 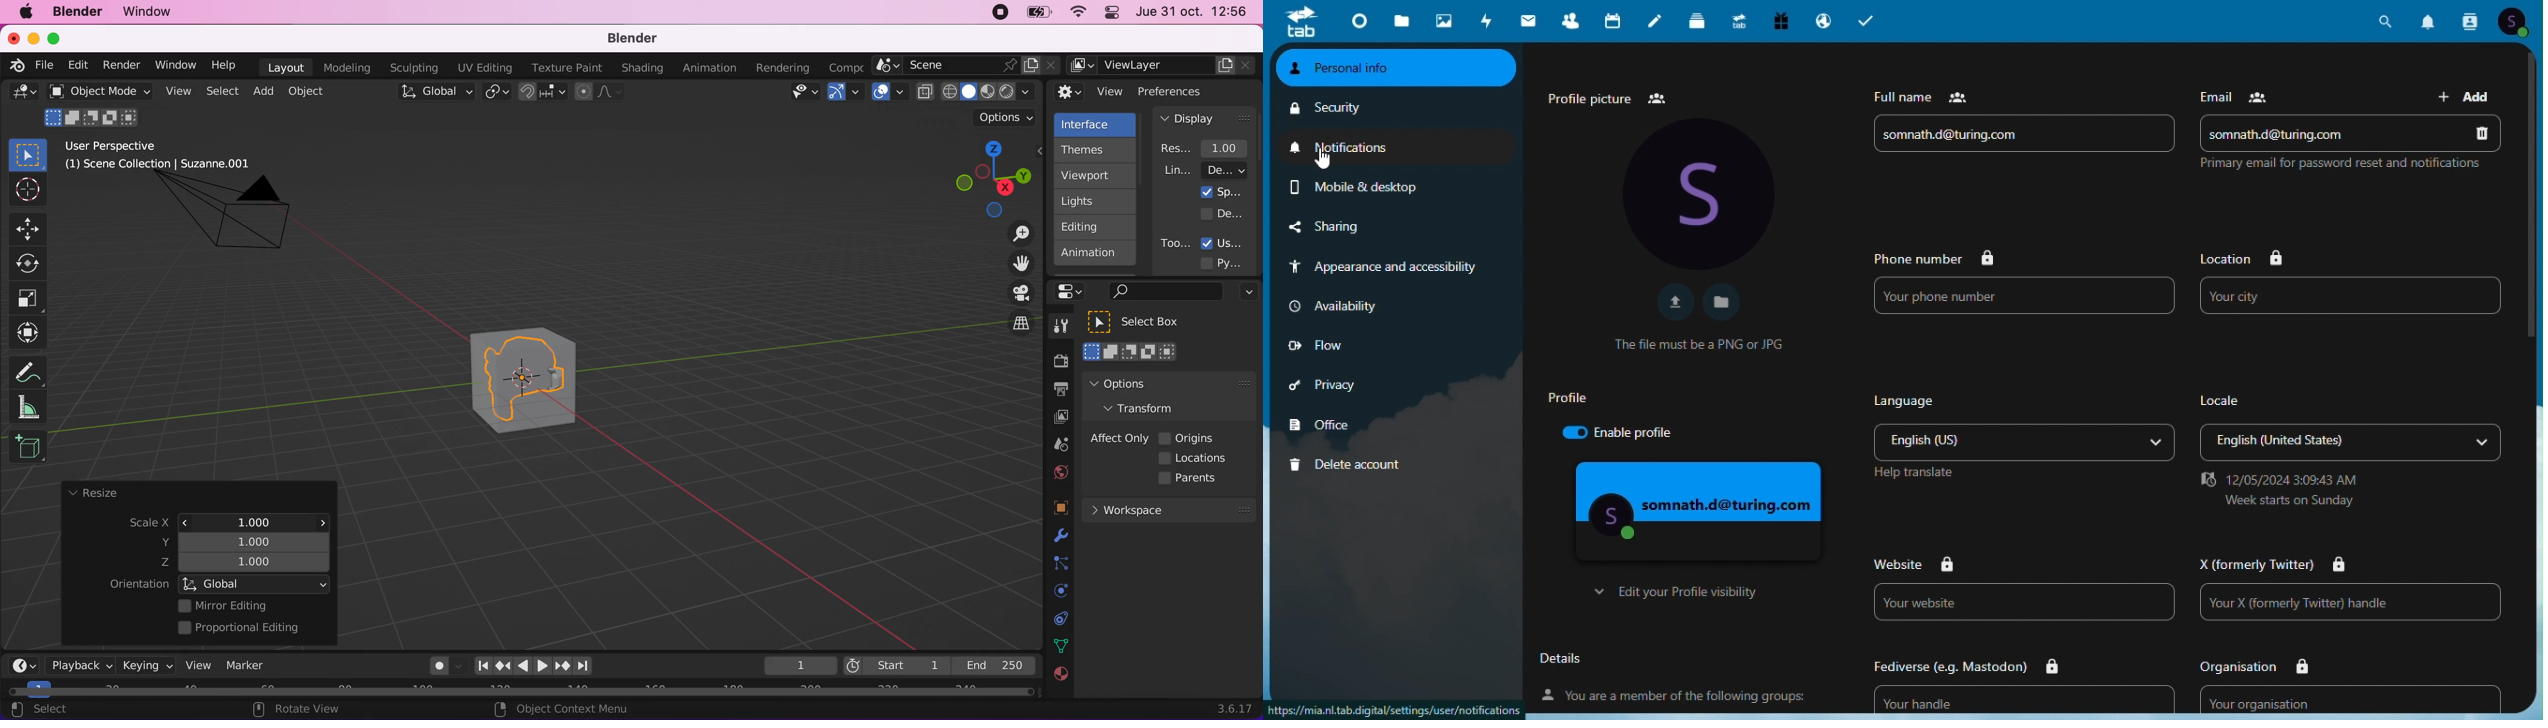 What do you see at coordinates (1168, 509) in the screenshot?
I see `workspace` at bounding box center [1168, 509].